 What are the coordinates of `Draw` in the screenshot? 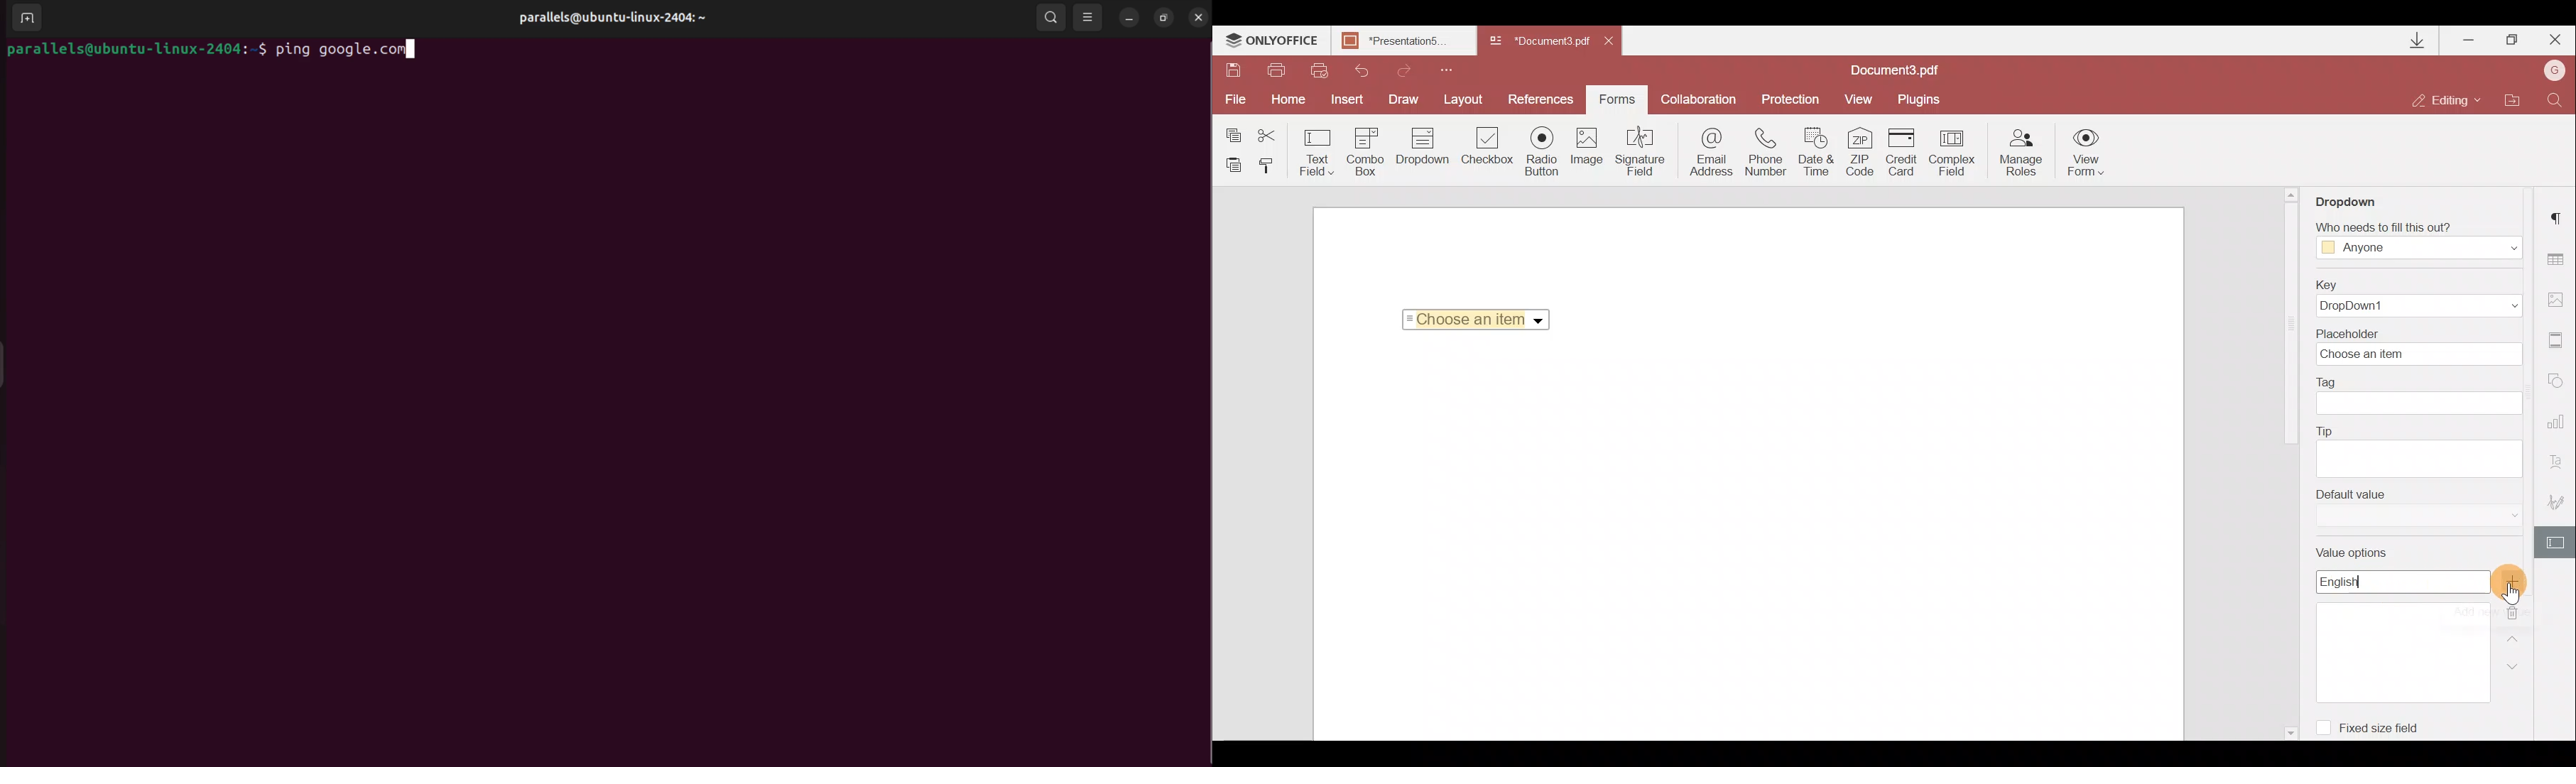 It's located at (1404, 98).